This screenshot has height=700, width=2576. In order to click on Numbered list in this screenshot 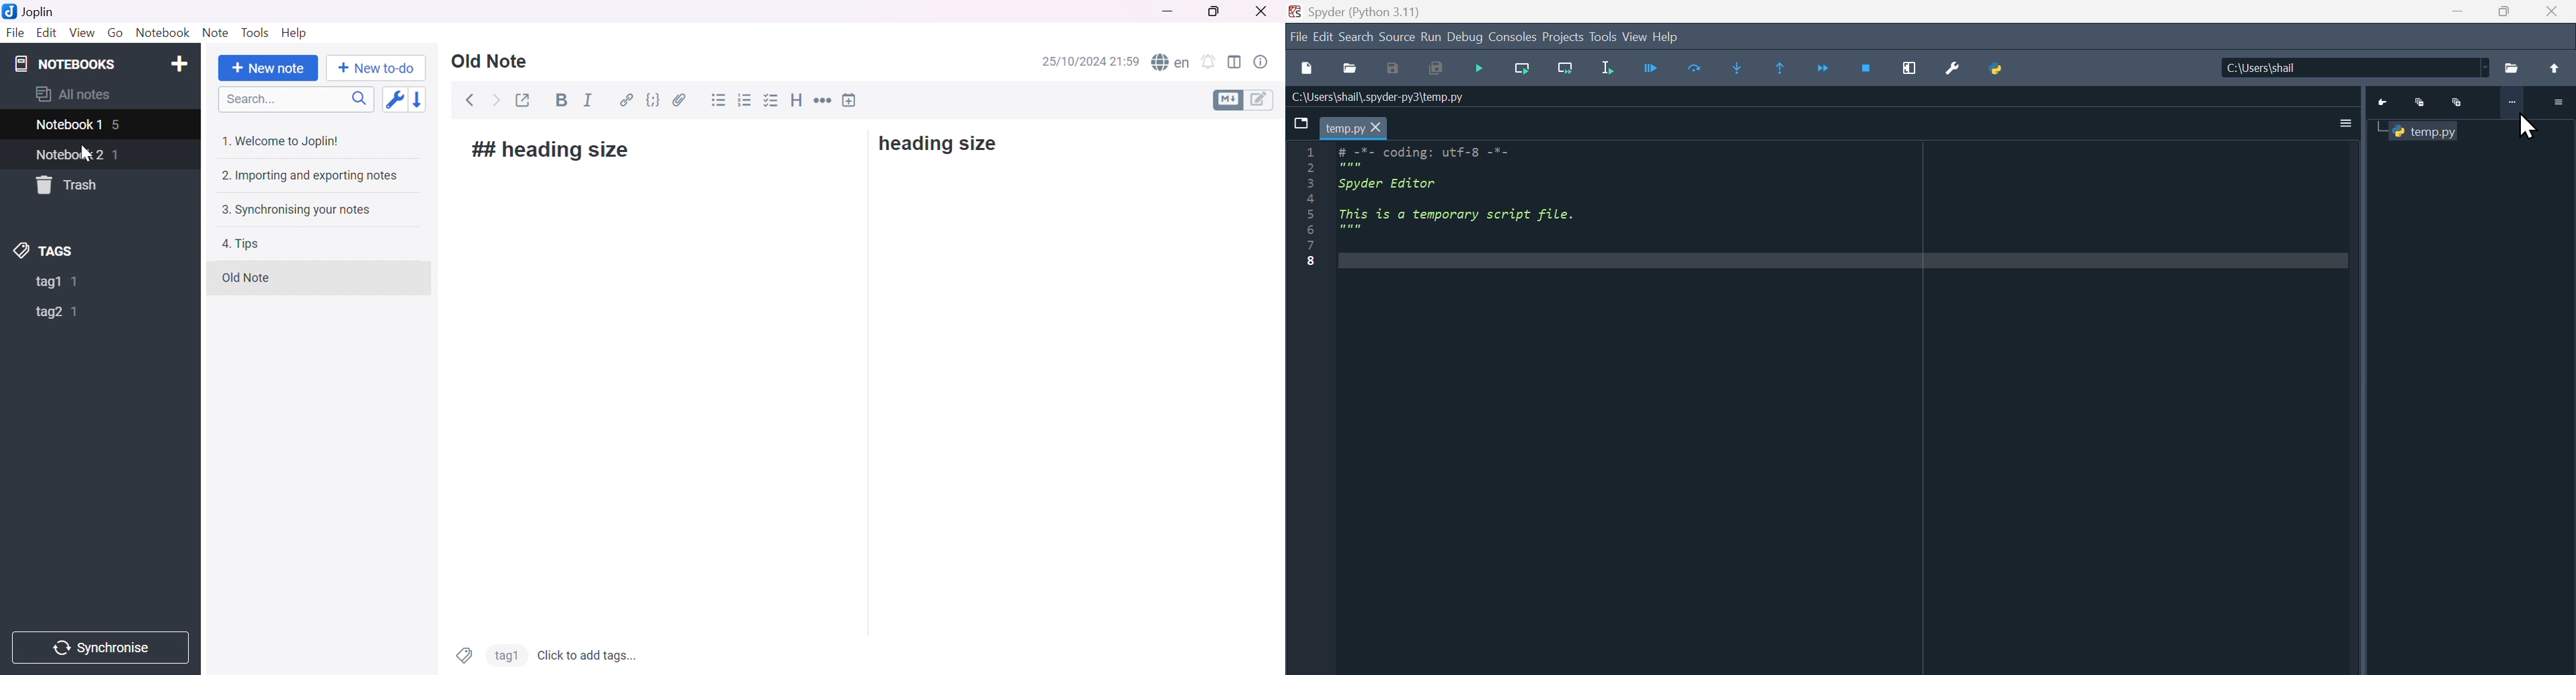, I will do `click(746, 100)`.